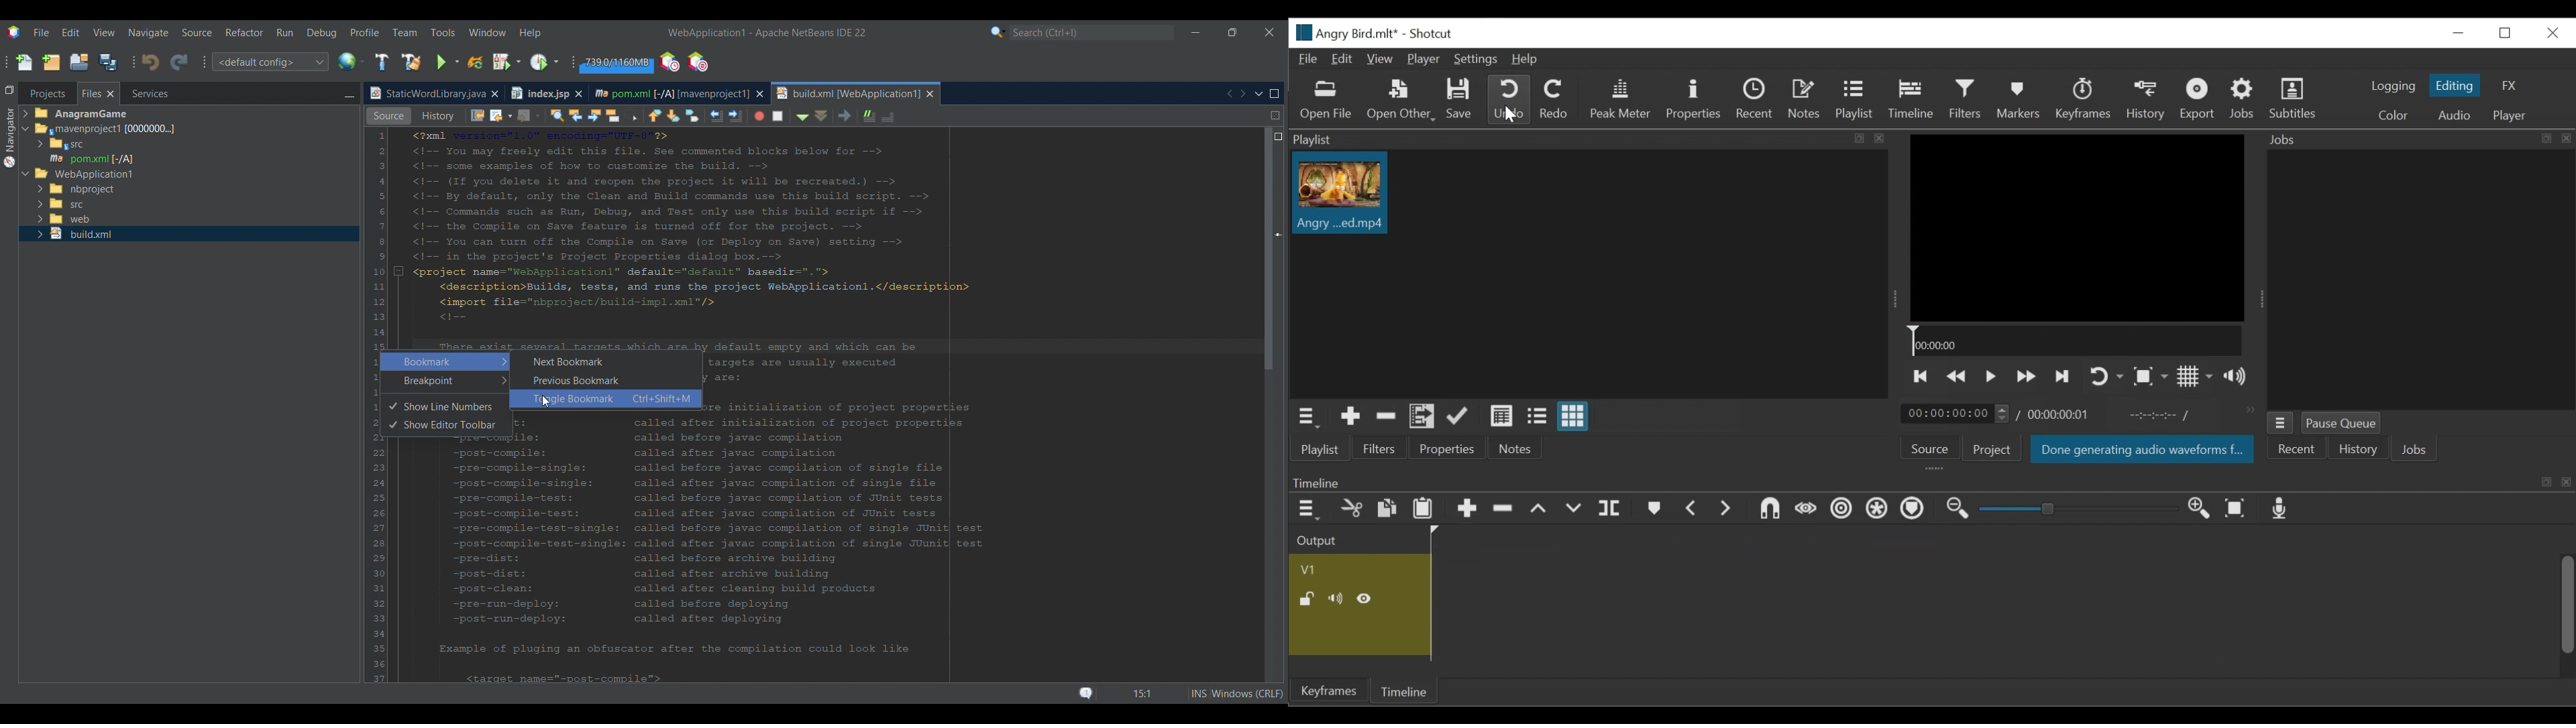 The height and width of the screenshot is (728, 2576). What do you see at coordinates (2084, 99) in the screenshot?
I see `Keyframes` at bounding box center [2084, 99].